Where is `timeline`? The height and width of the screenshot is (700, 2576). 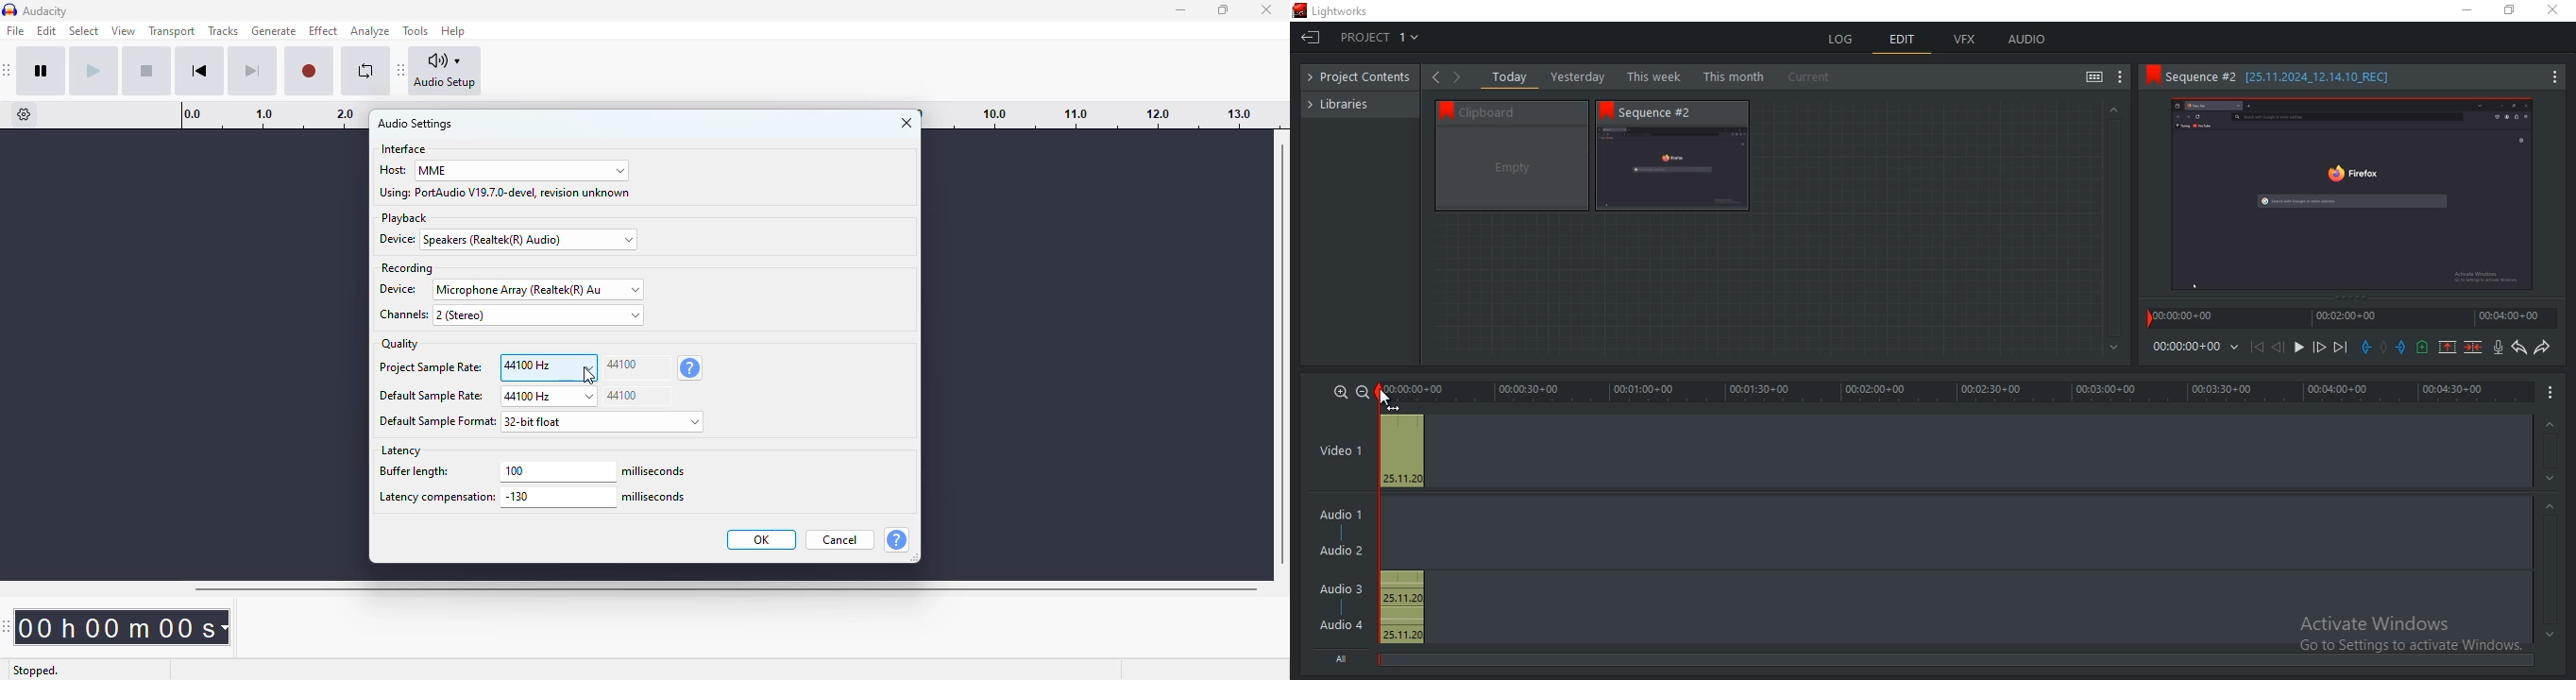
timeline is located at coordinates (2352, 317).